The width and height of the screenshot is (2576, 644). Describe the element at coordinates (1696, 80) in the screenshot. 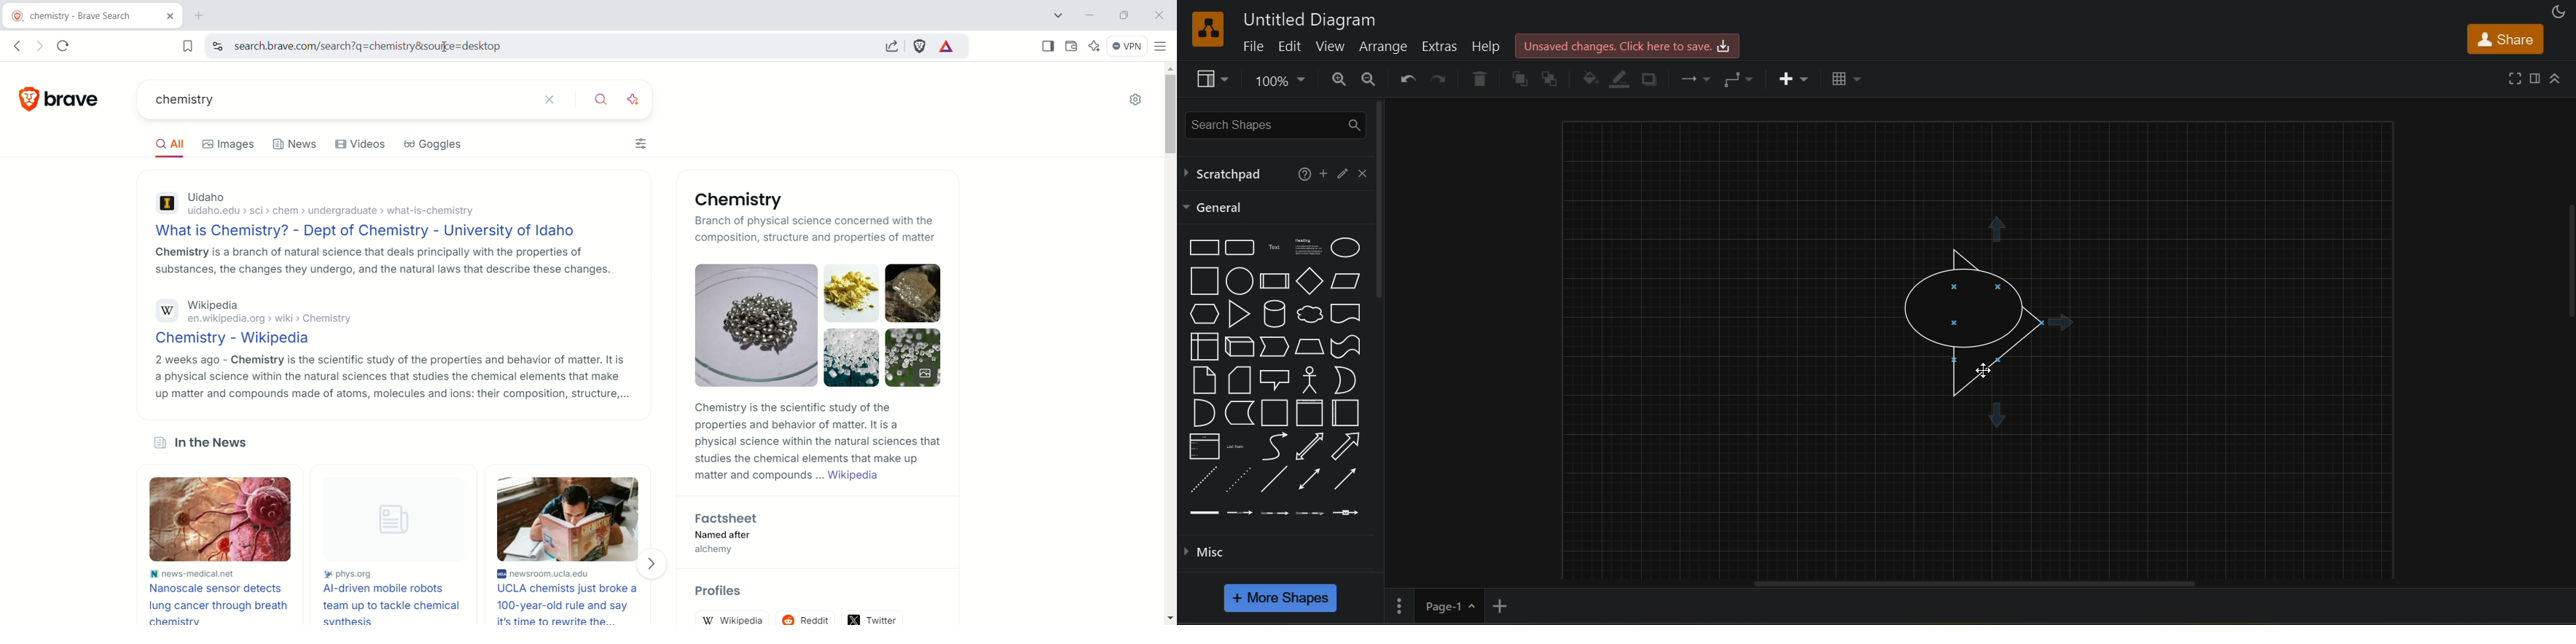

I see `connection` at that location.